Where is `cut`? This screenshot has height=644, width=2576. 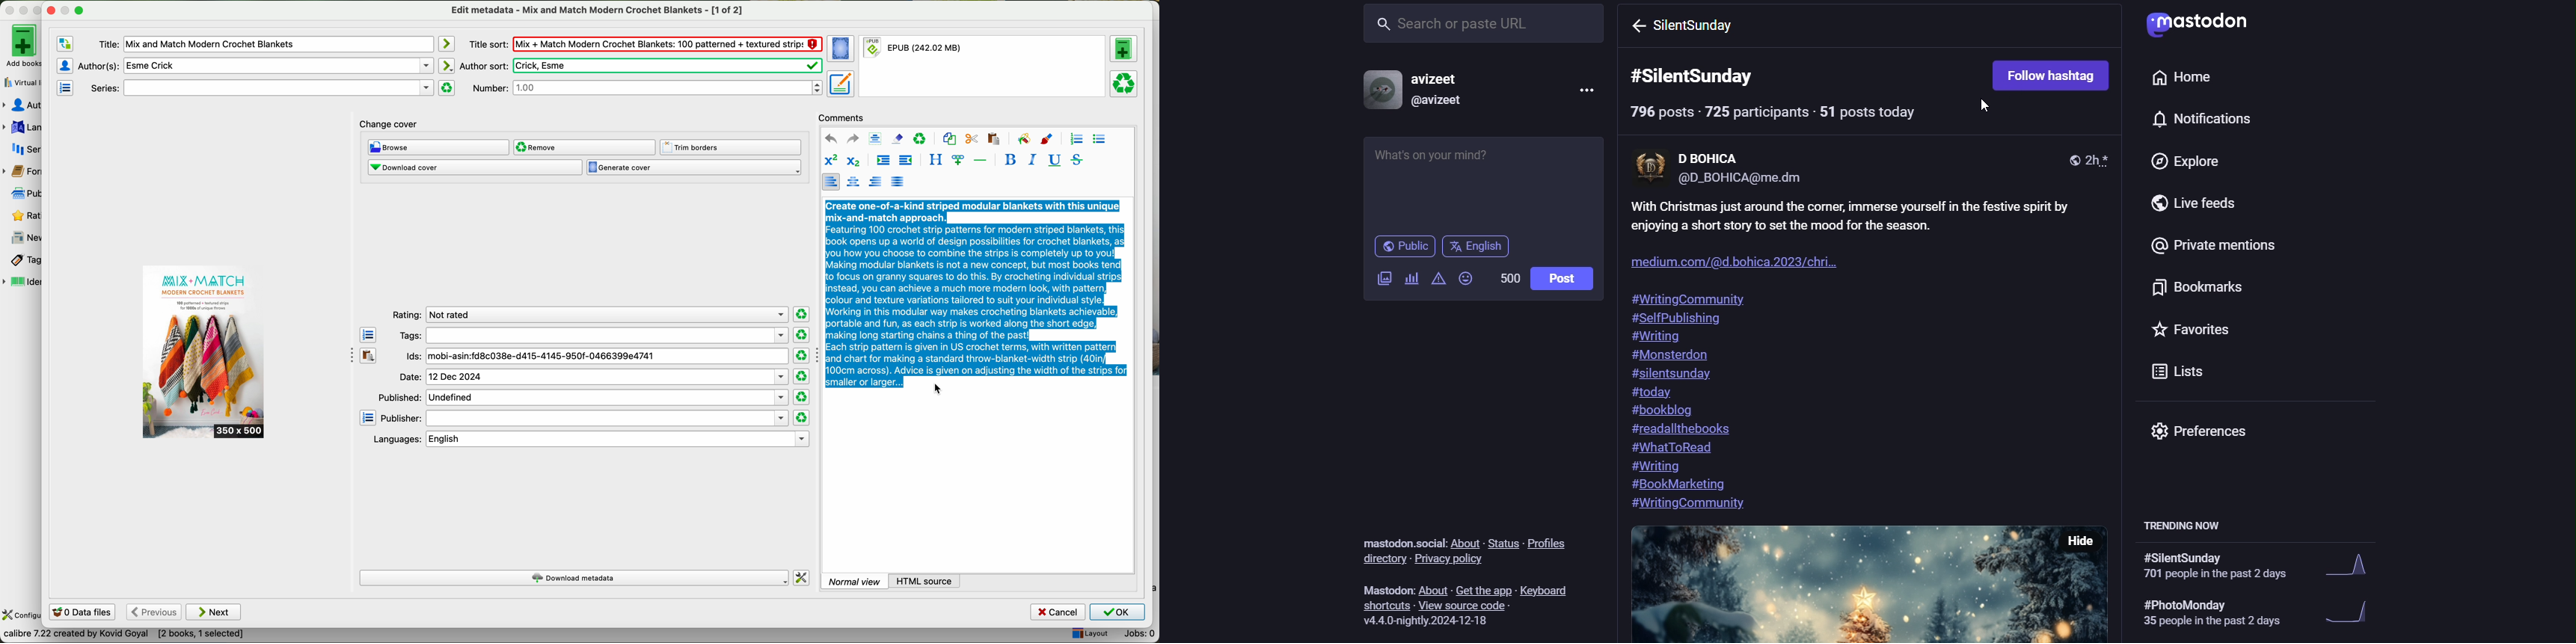
cut is located at coordinates (972, 139).